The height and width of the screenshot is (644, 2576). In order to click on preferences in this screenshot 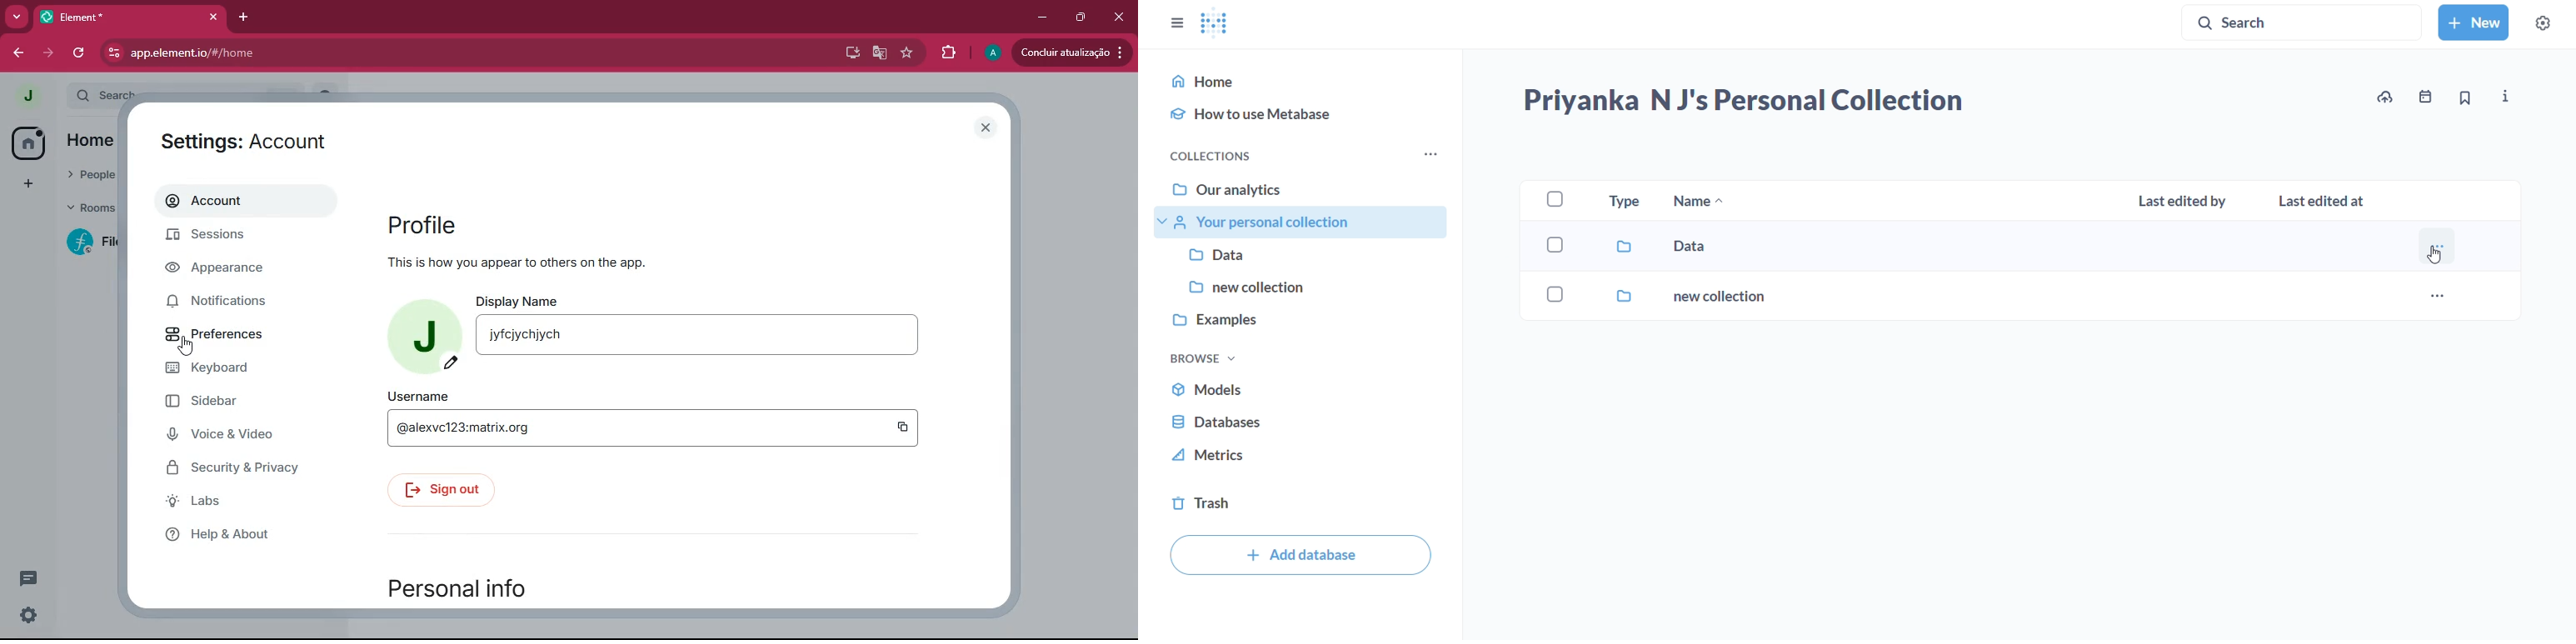, I will do `click(230, 336)`.